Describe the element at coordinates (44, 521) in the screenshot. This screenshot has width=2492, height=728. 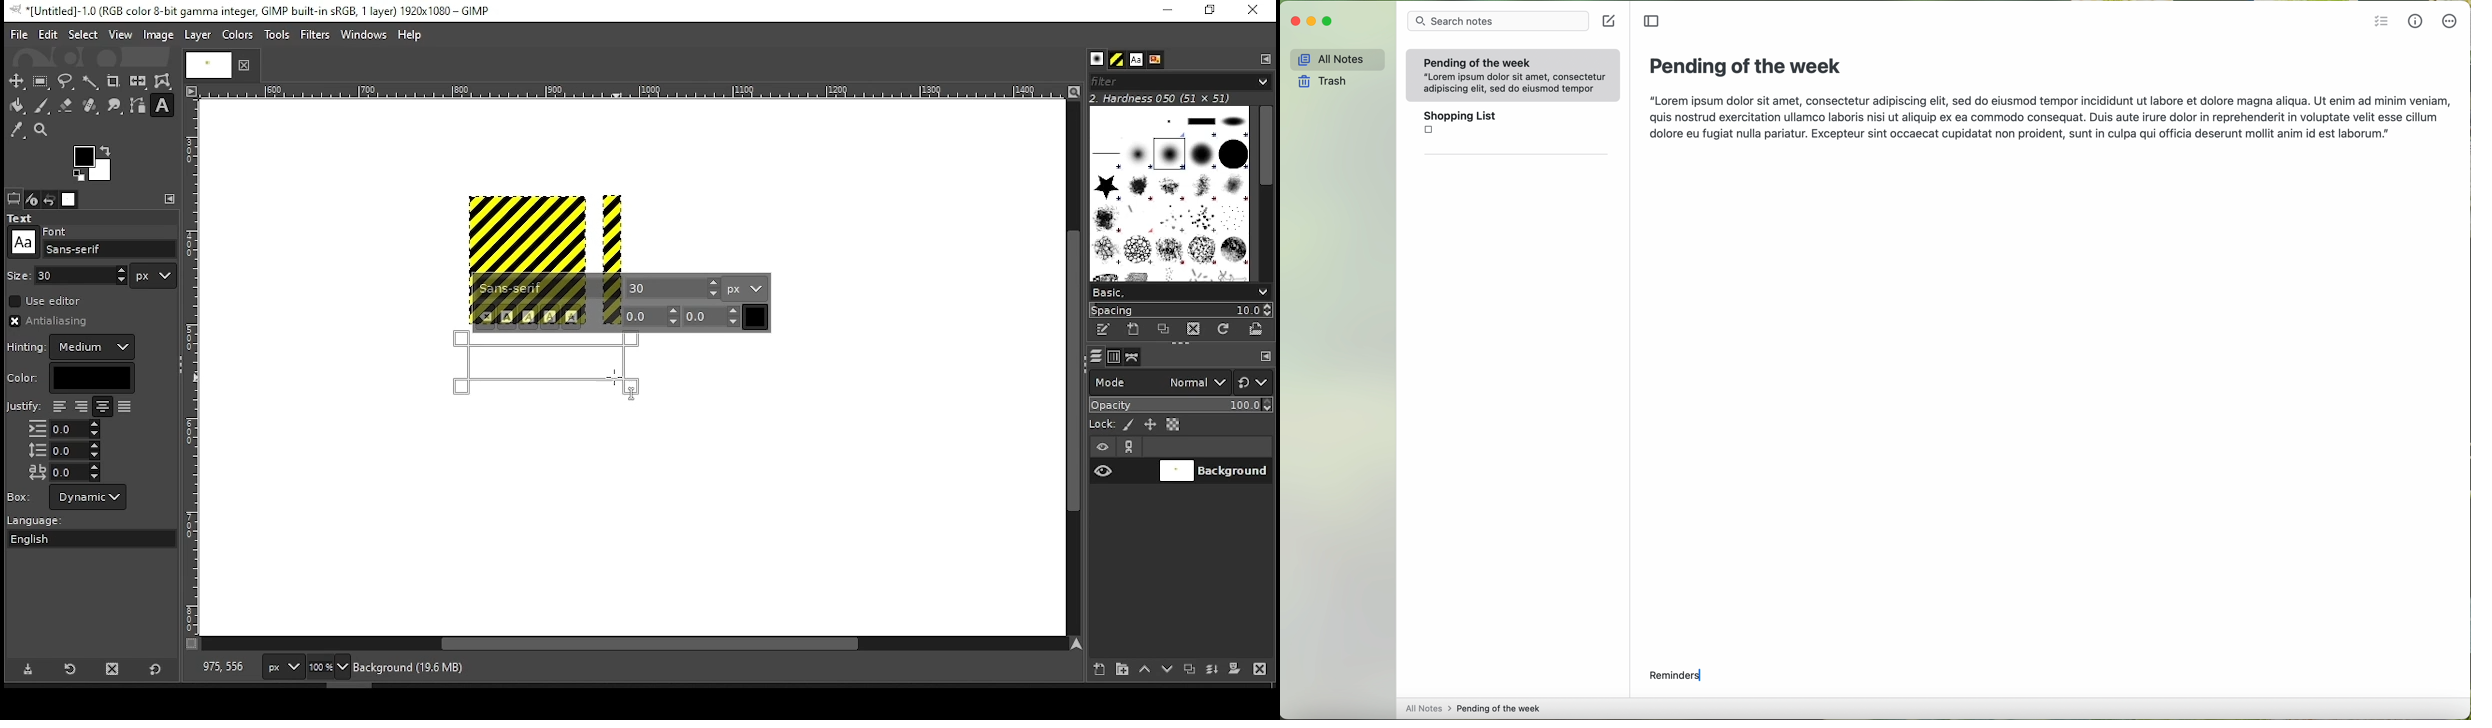
I see `language` at that location.